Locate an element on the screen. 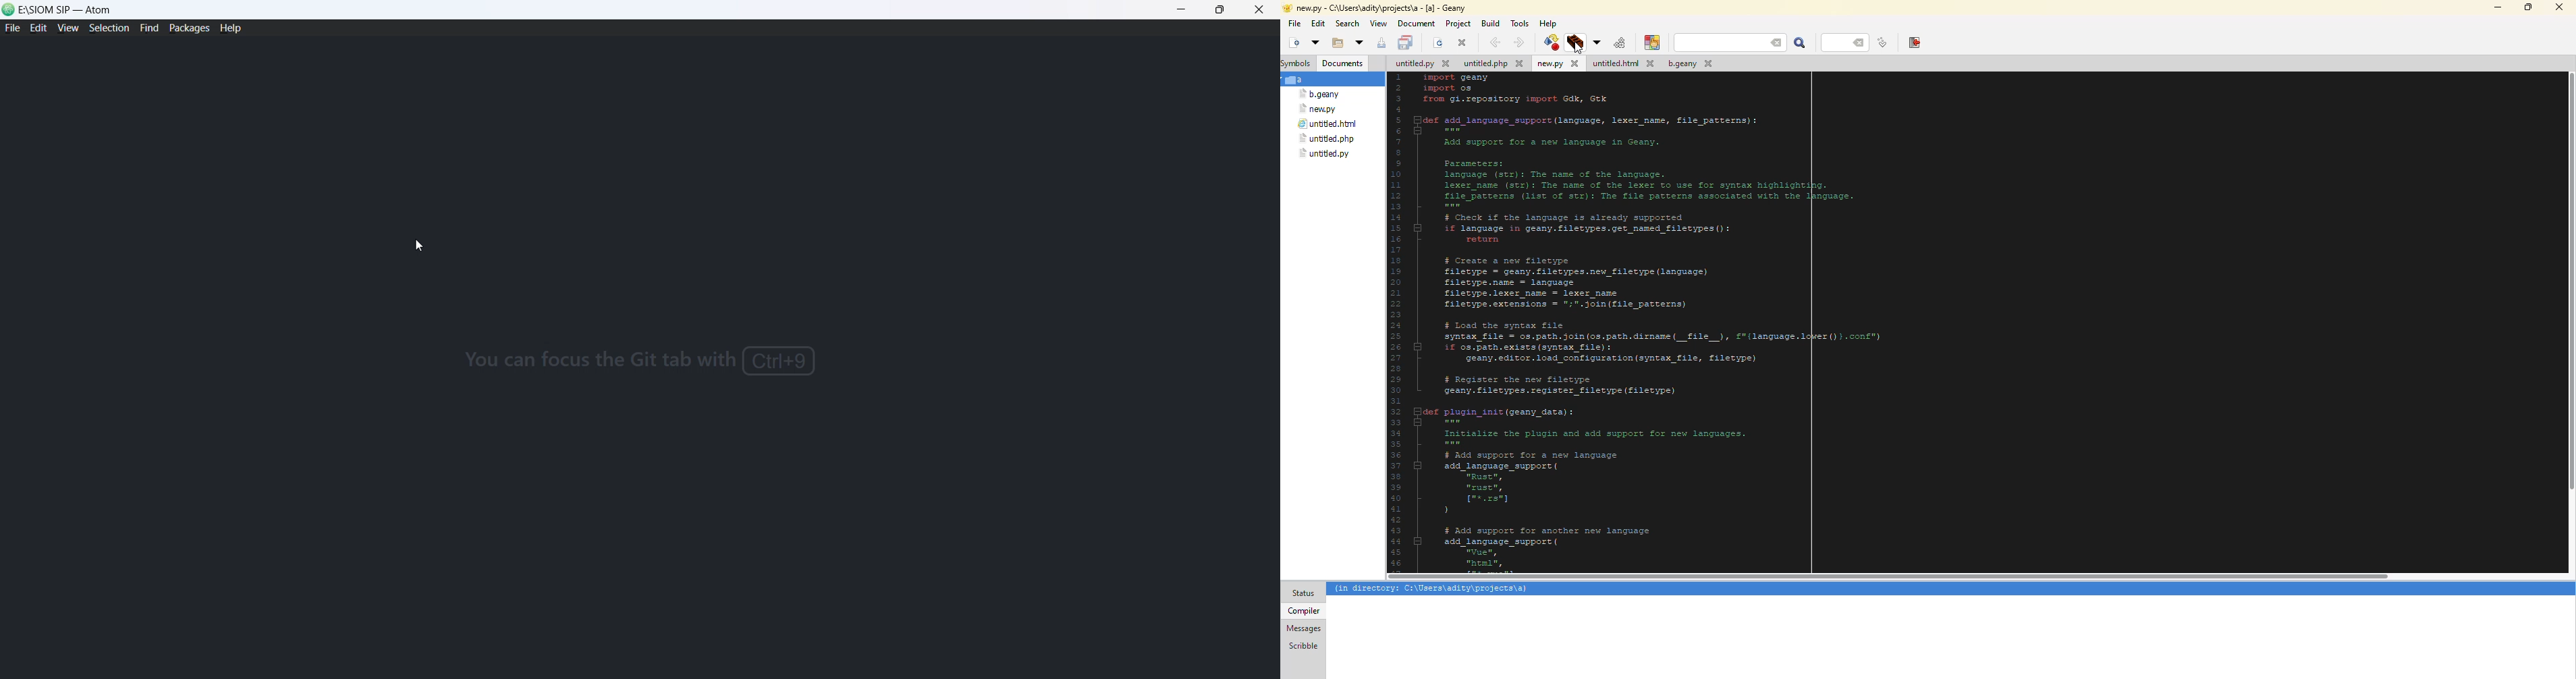  file is located at coordinates (12, 29).